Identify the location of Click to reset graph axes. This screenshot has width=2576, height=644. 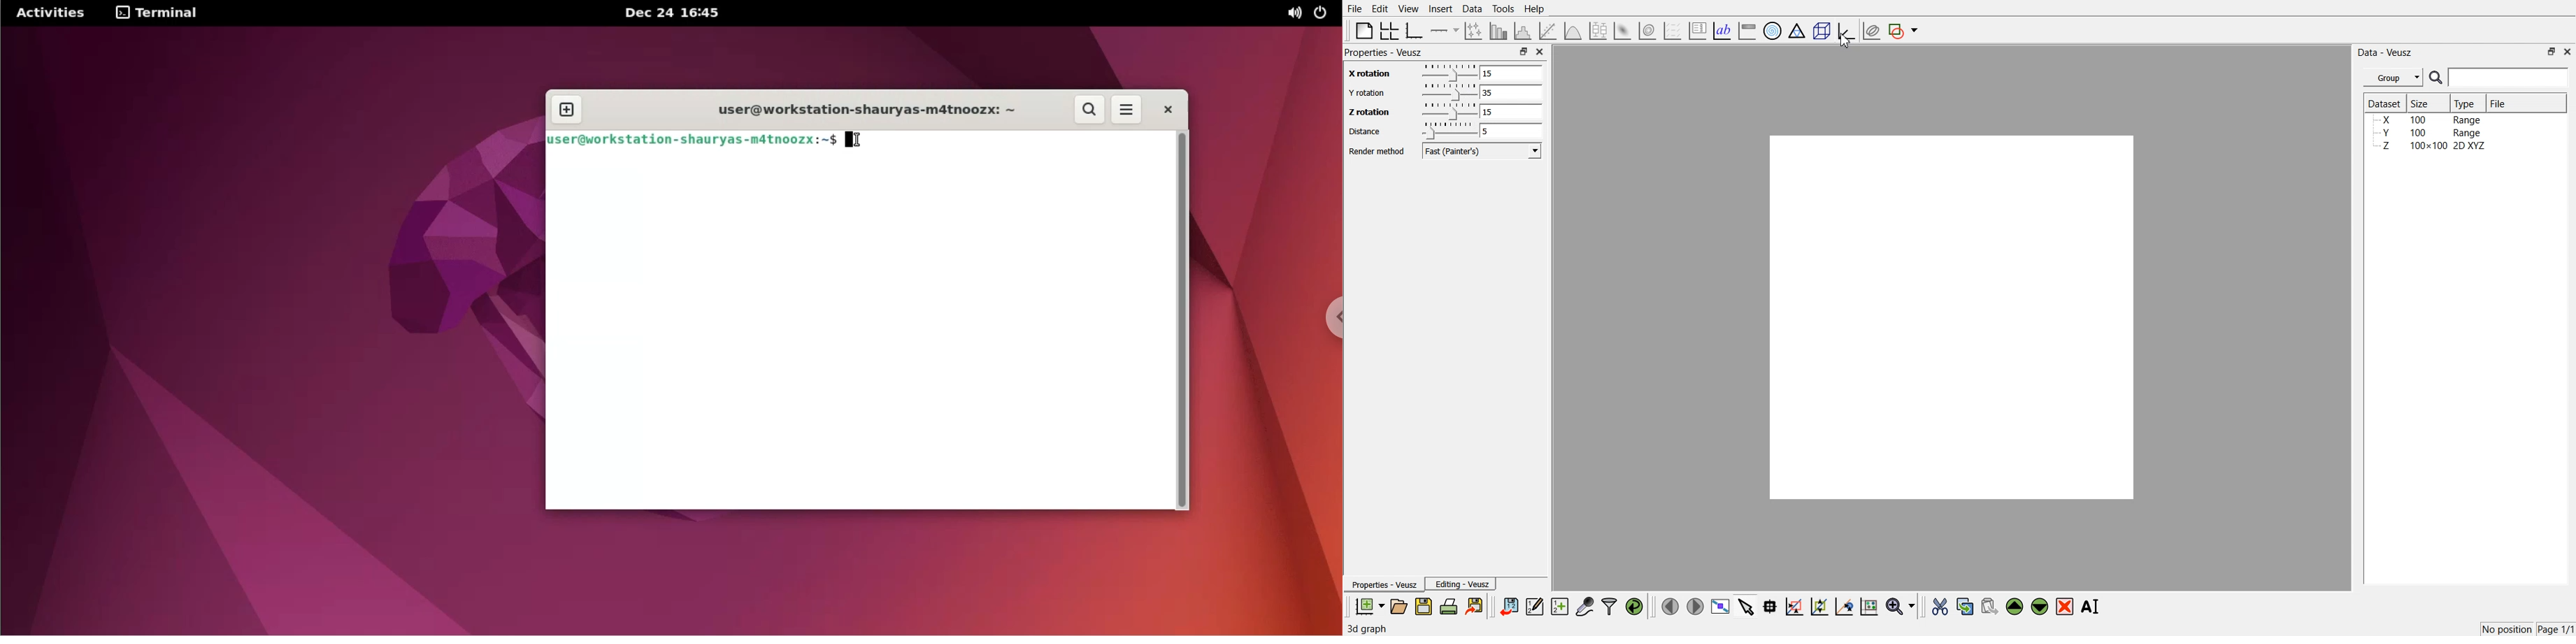
(1869, 605).